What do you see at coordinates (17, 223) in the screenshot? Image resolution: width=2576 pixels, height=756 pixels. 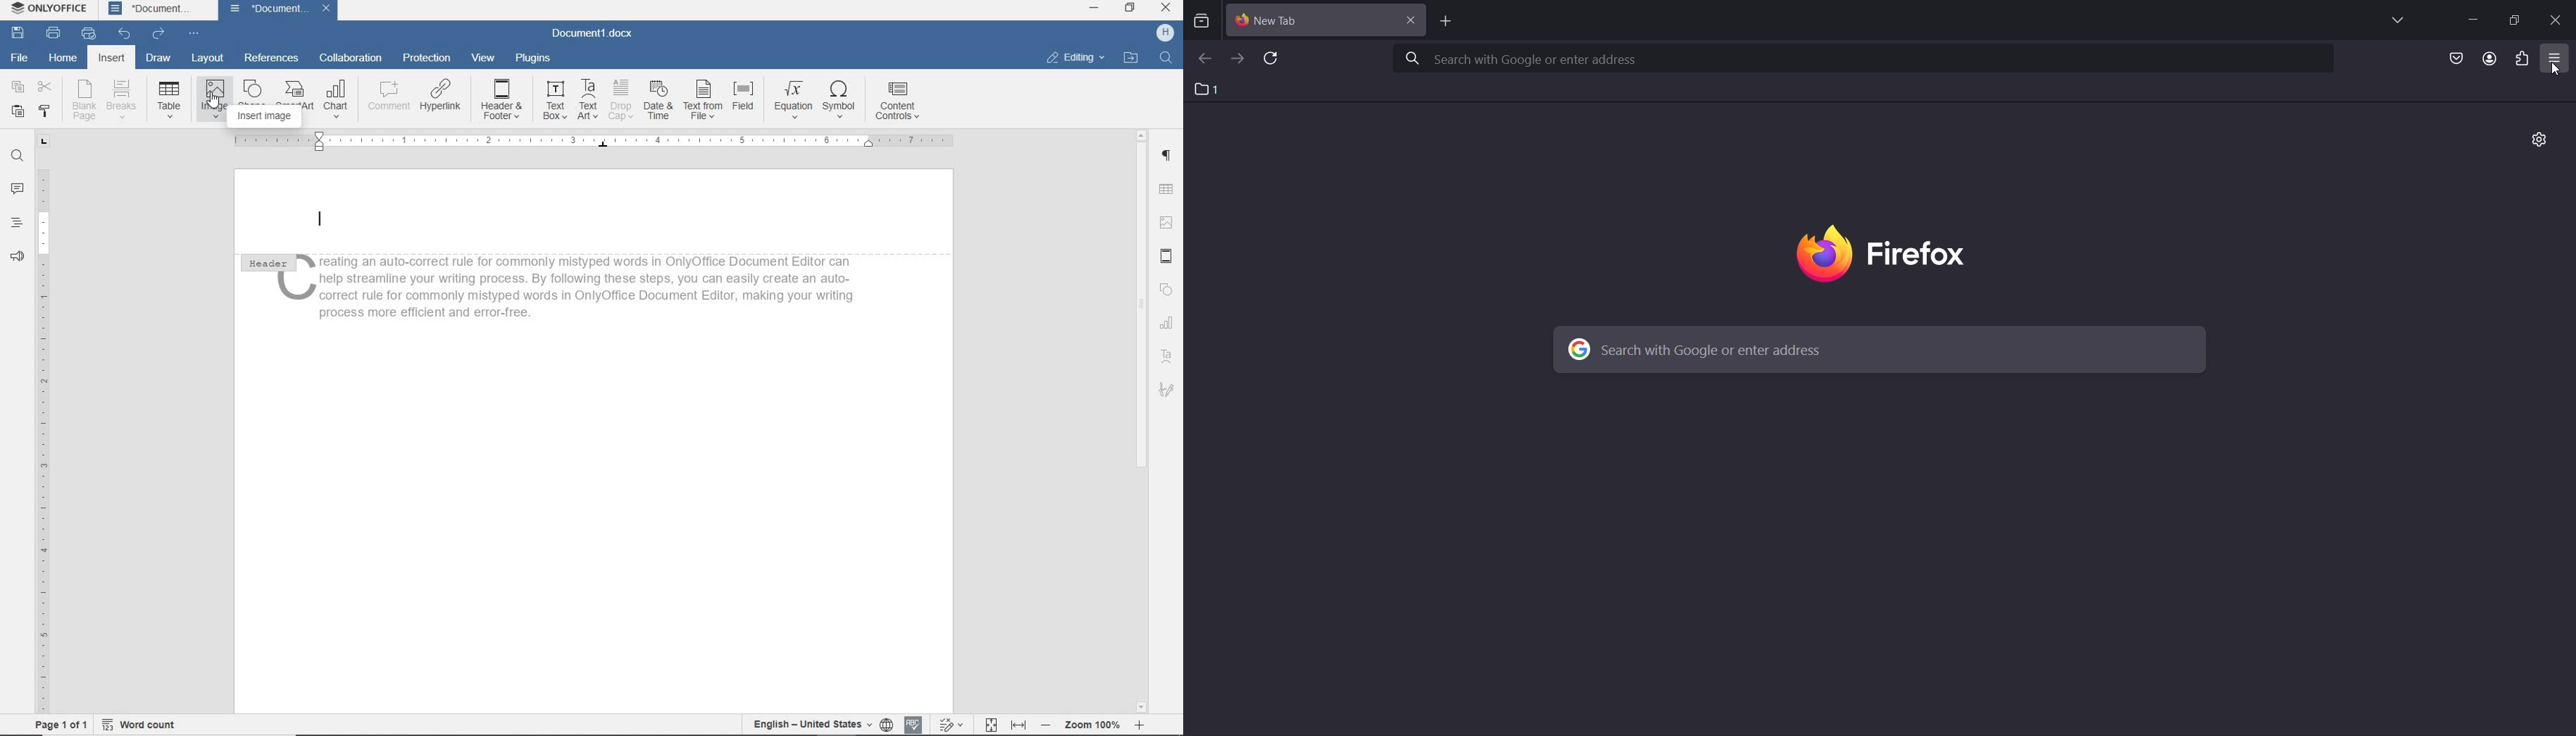 I see `HEADINGS` at bounding box center [17, 223].